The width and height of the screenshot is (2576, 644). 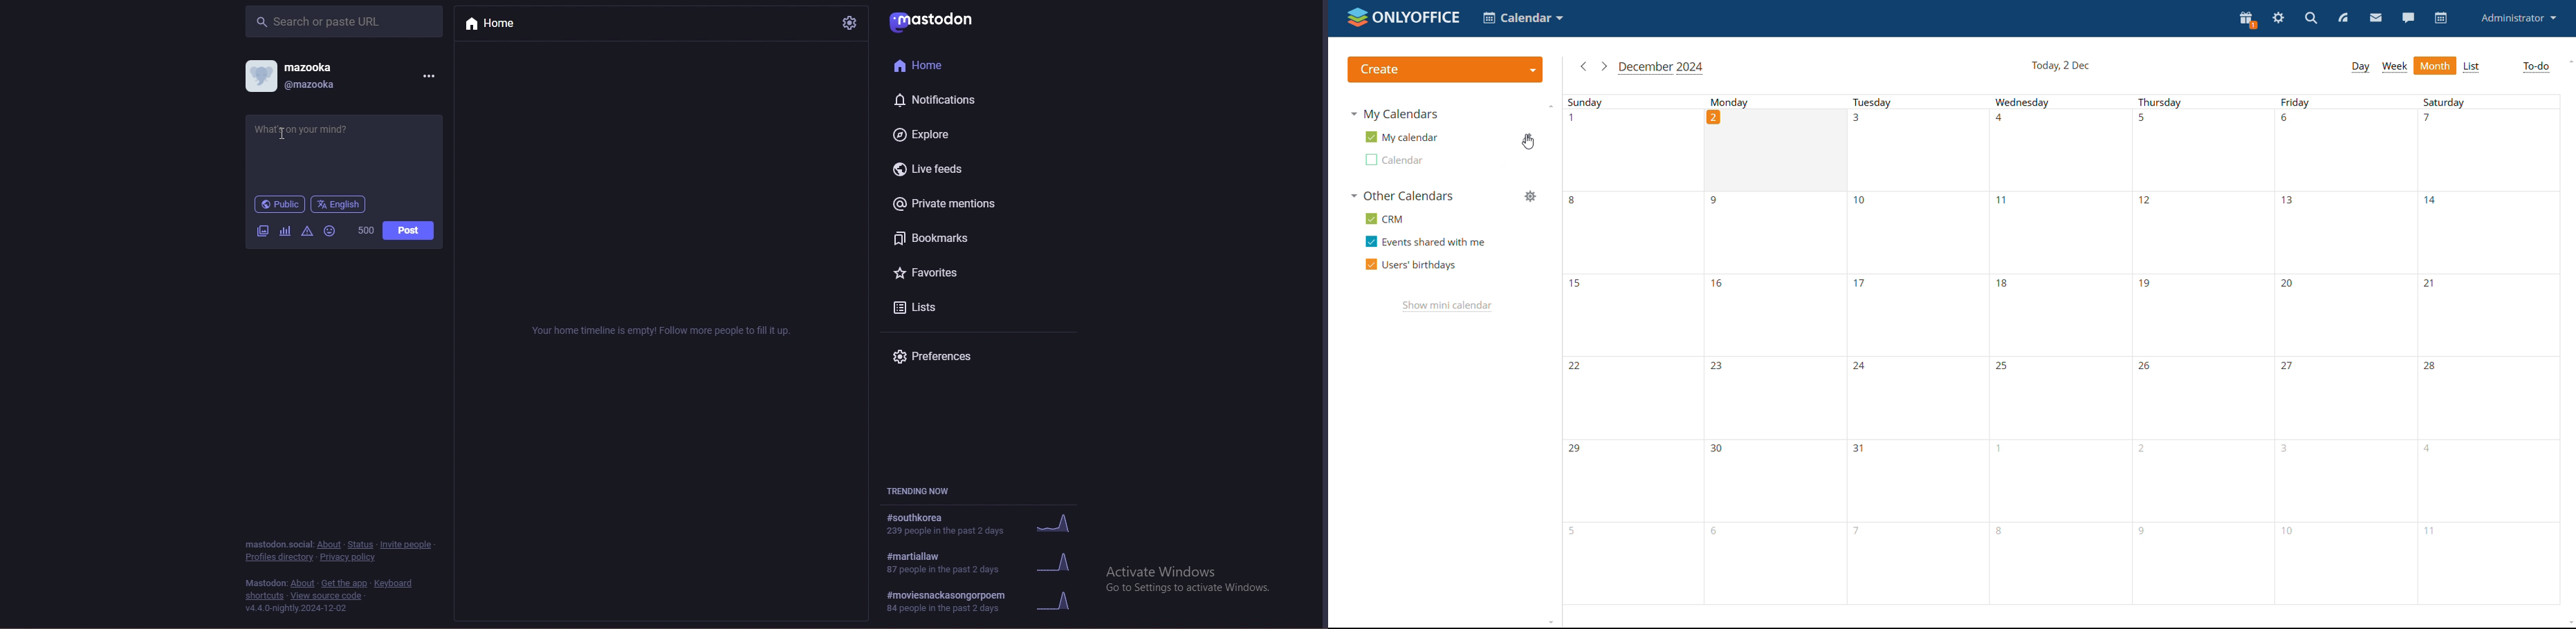 I want to click on info, so click(x=663, y=330).